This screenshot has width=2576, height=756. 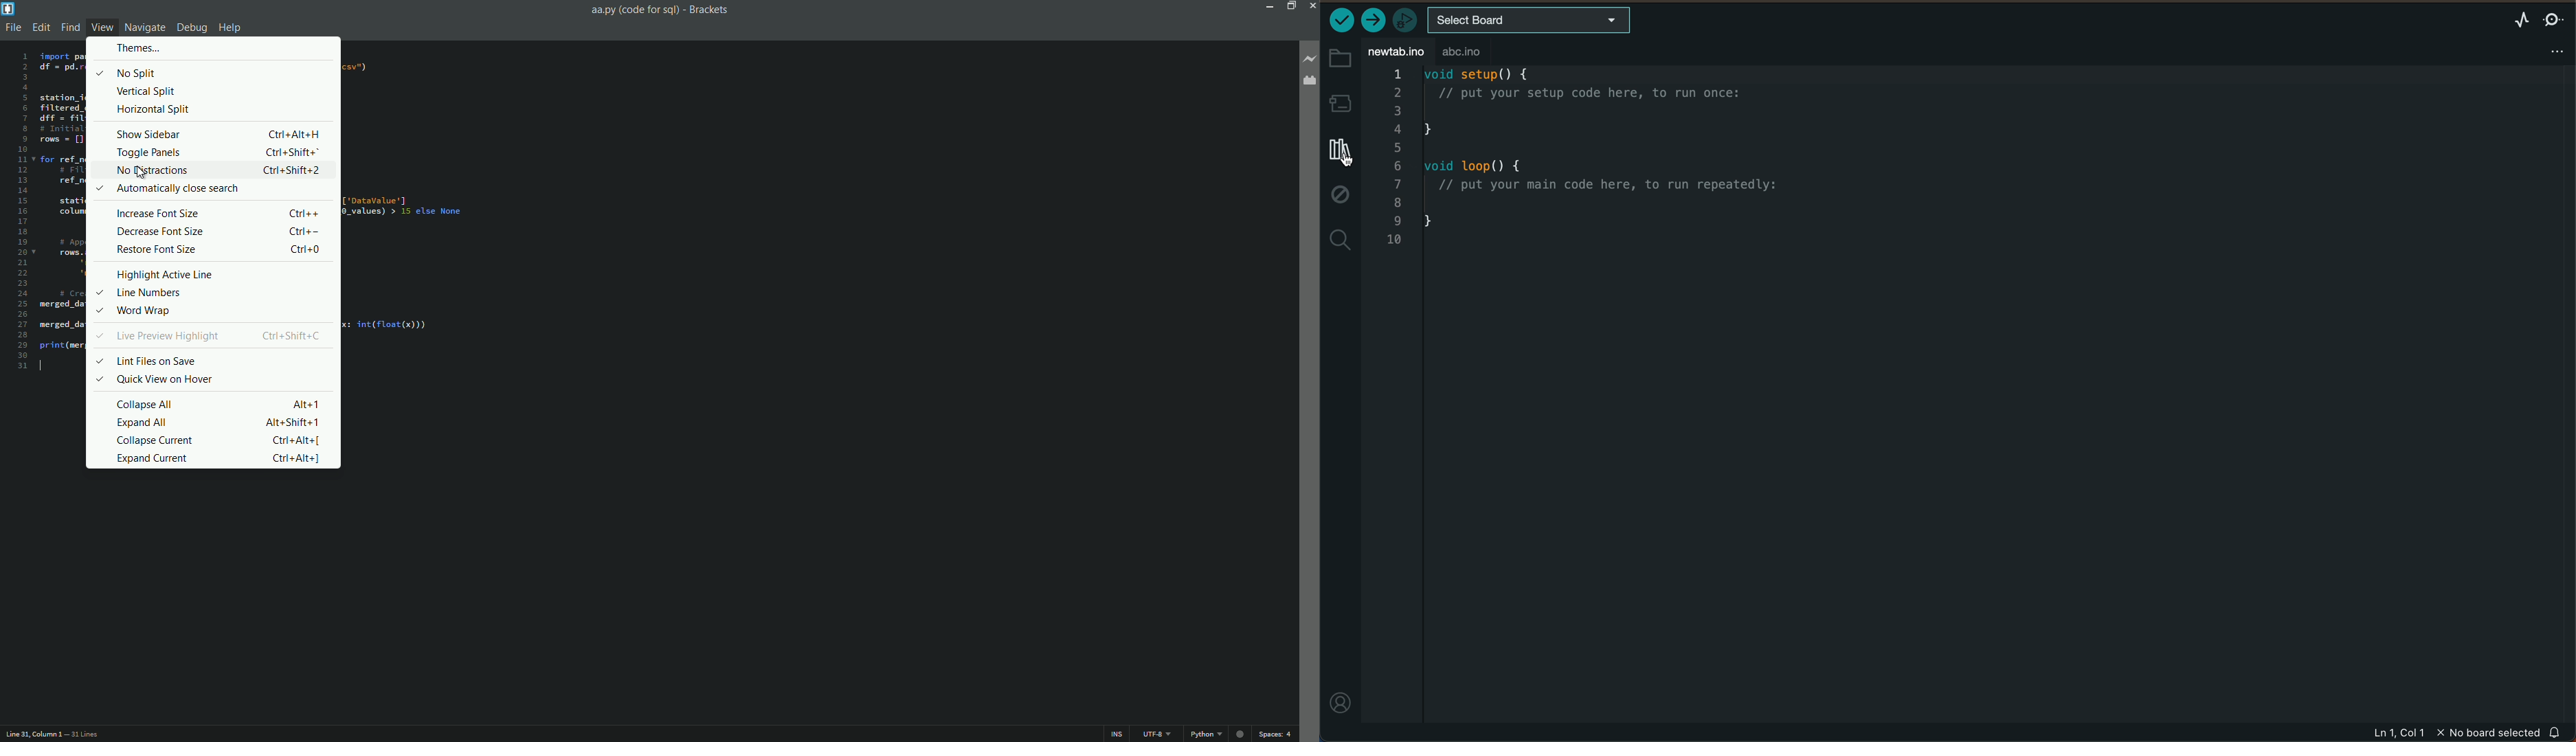 I want to click on python, so click(x=1207, y=733).